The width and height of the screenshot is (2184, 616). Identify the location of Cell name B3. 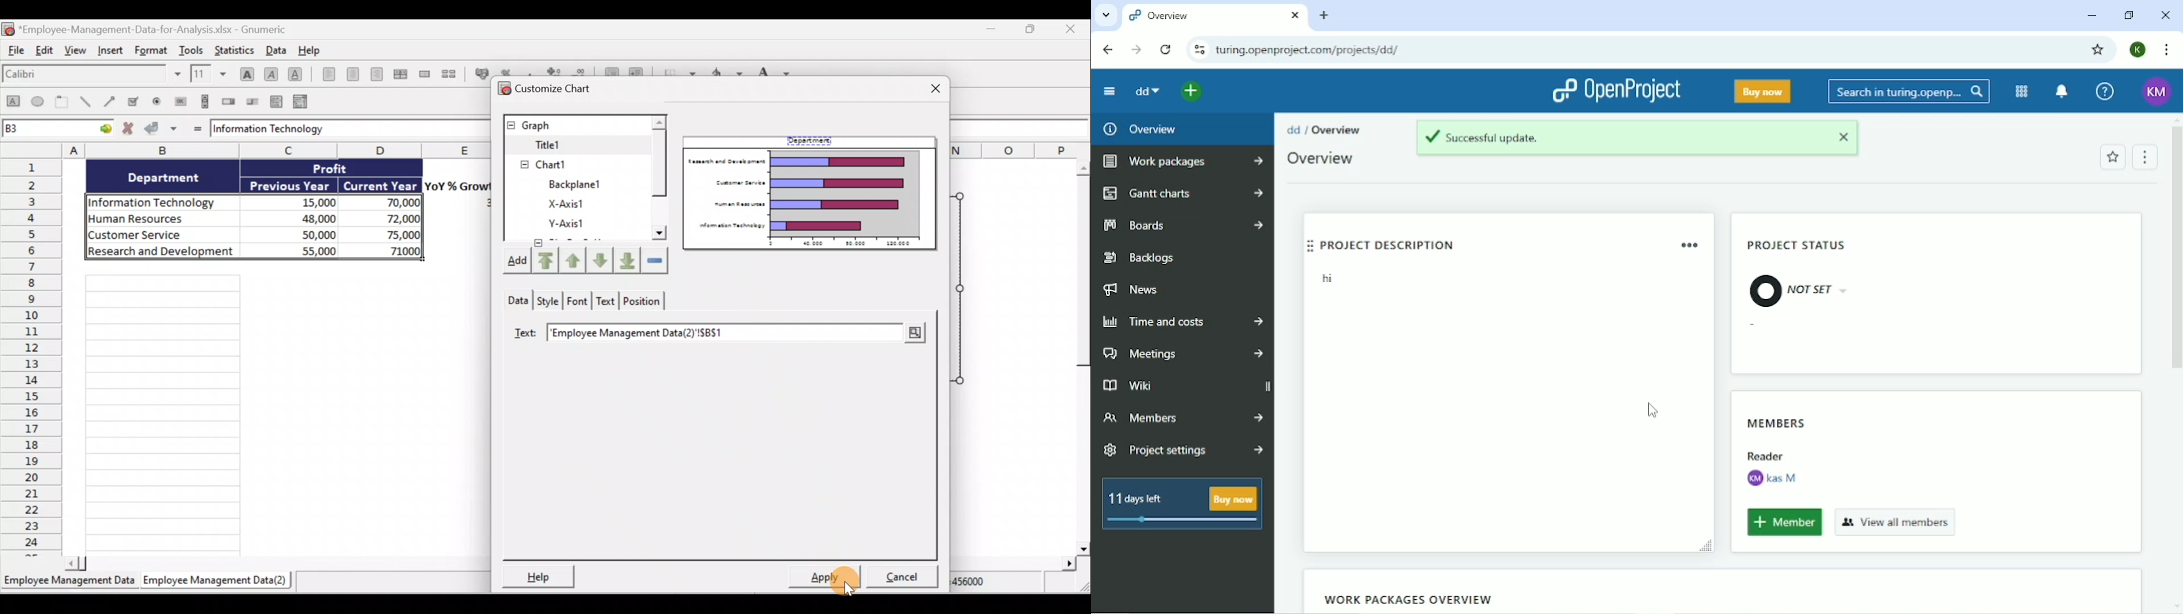
(45, 130).